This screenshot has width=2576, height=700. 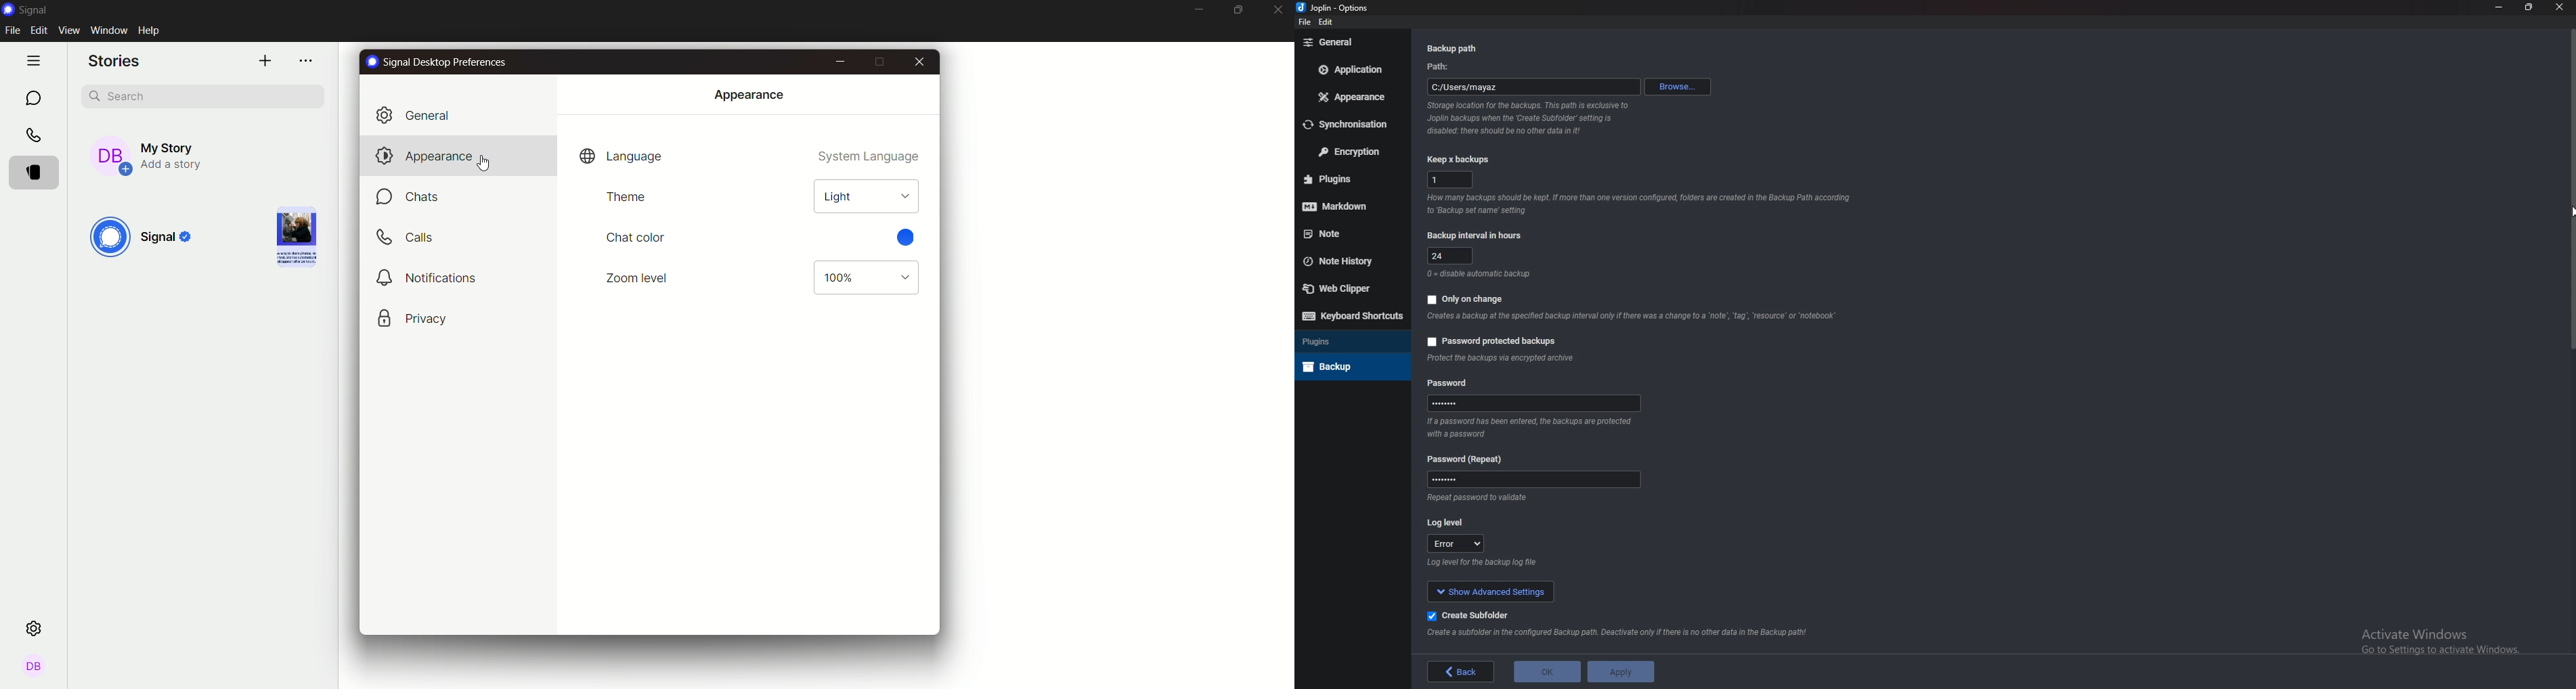 What do you see at coordinates (421, 114) in the screenshot?
I see `general` at bounding box center [421, 114].